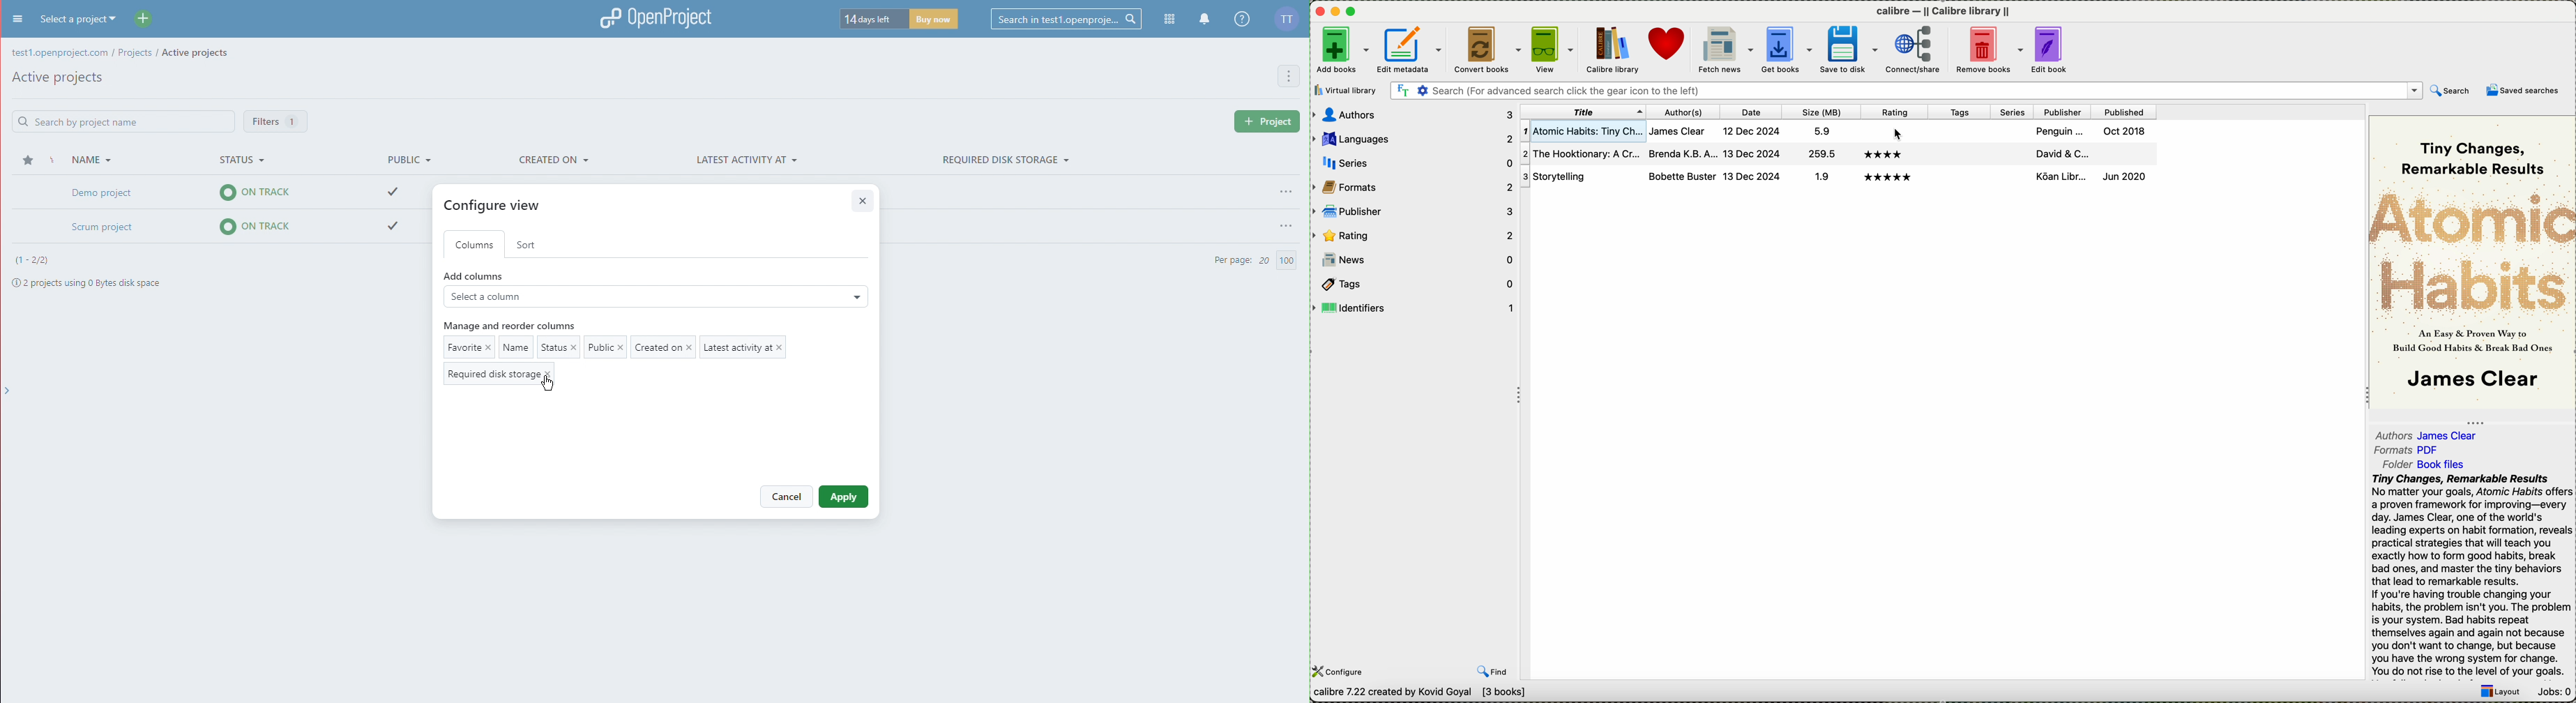 This screenshot has width=2576, height=728. I want to click on oct 2018, so click(2127, 131).